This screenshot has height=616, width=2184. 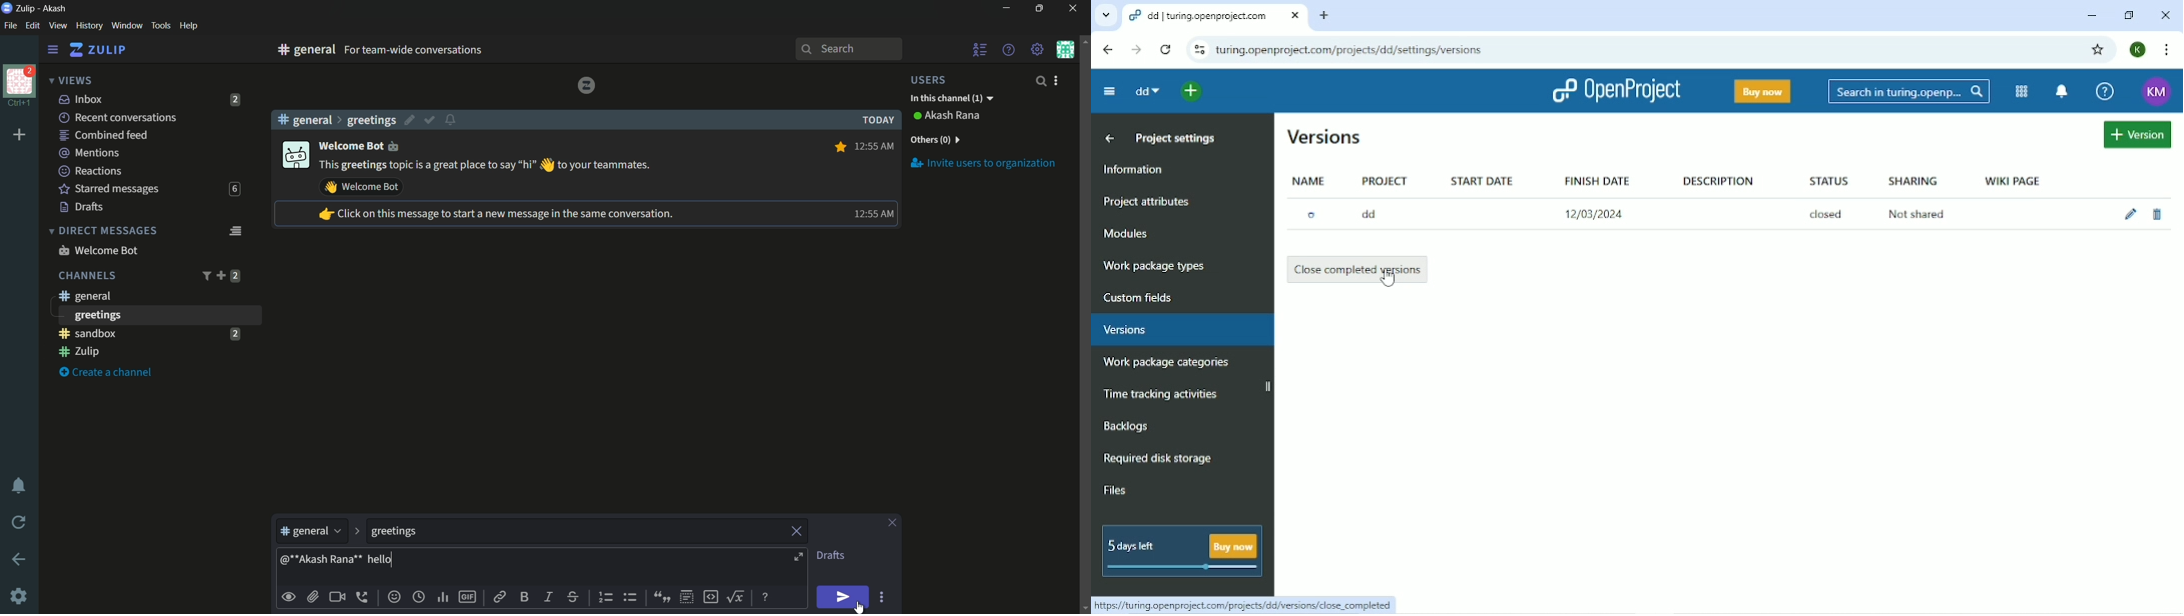 I want to click on others (0), so click(x=935, y=140).